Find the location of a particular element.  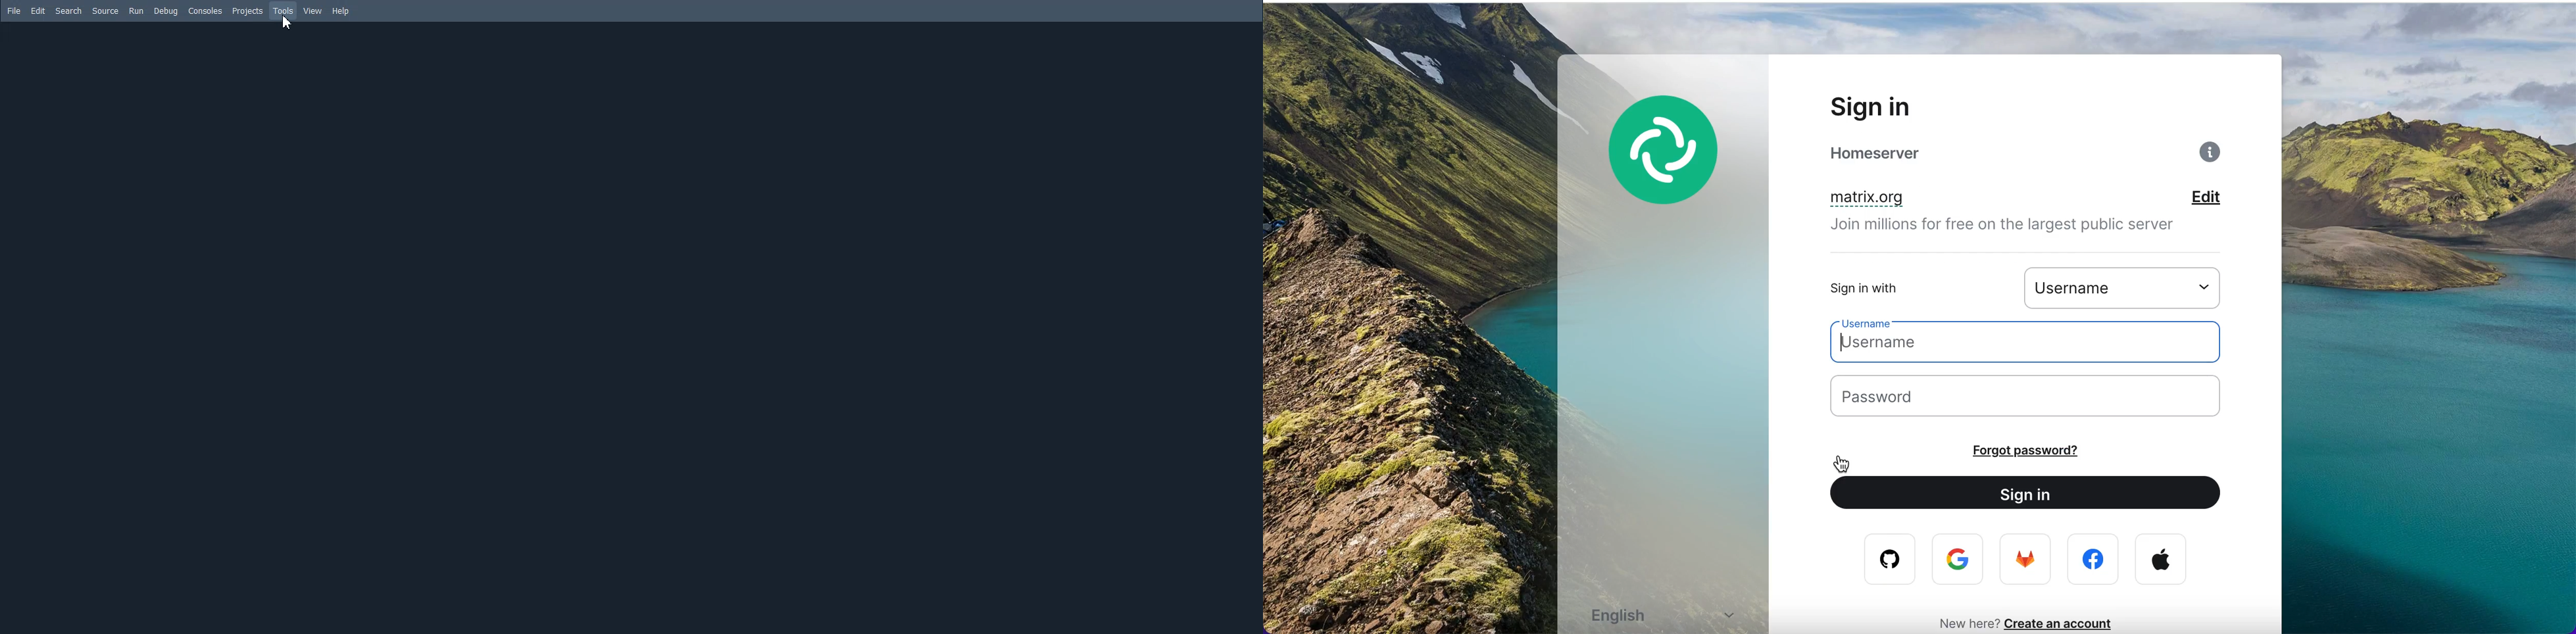

new here? is located at coordinates (1963, 622).